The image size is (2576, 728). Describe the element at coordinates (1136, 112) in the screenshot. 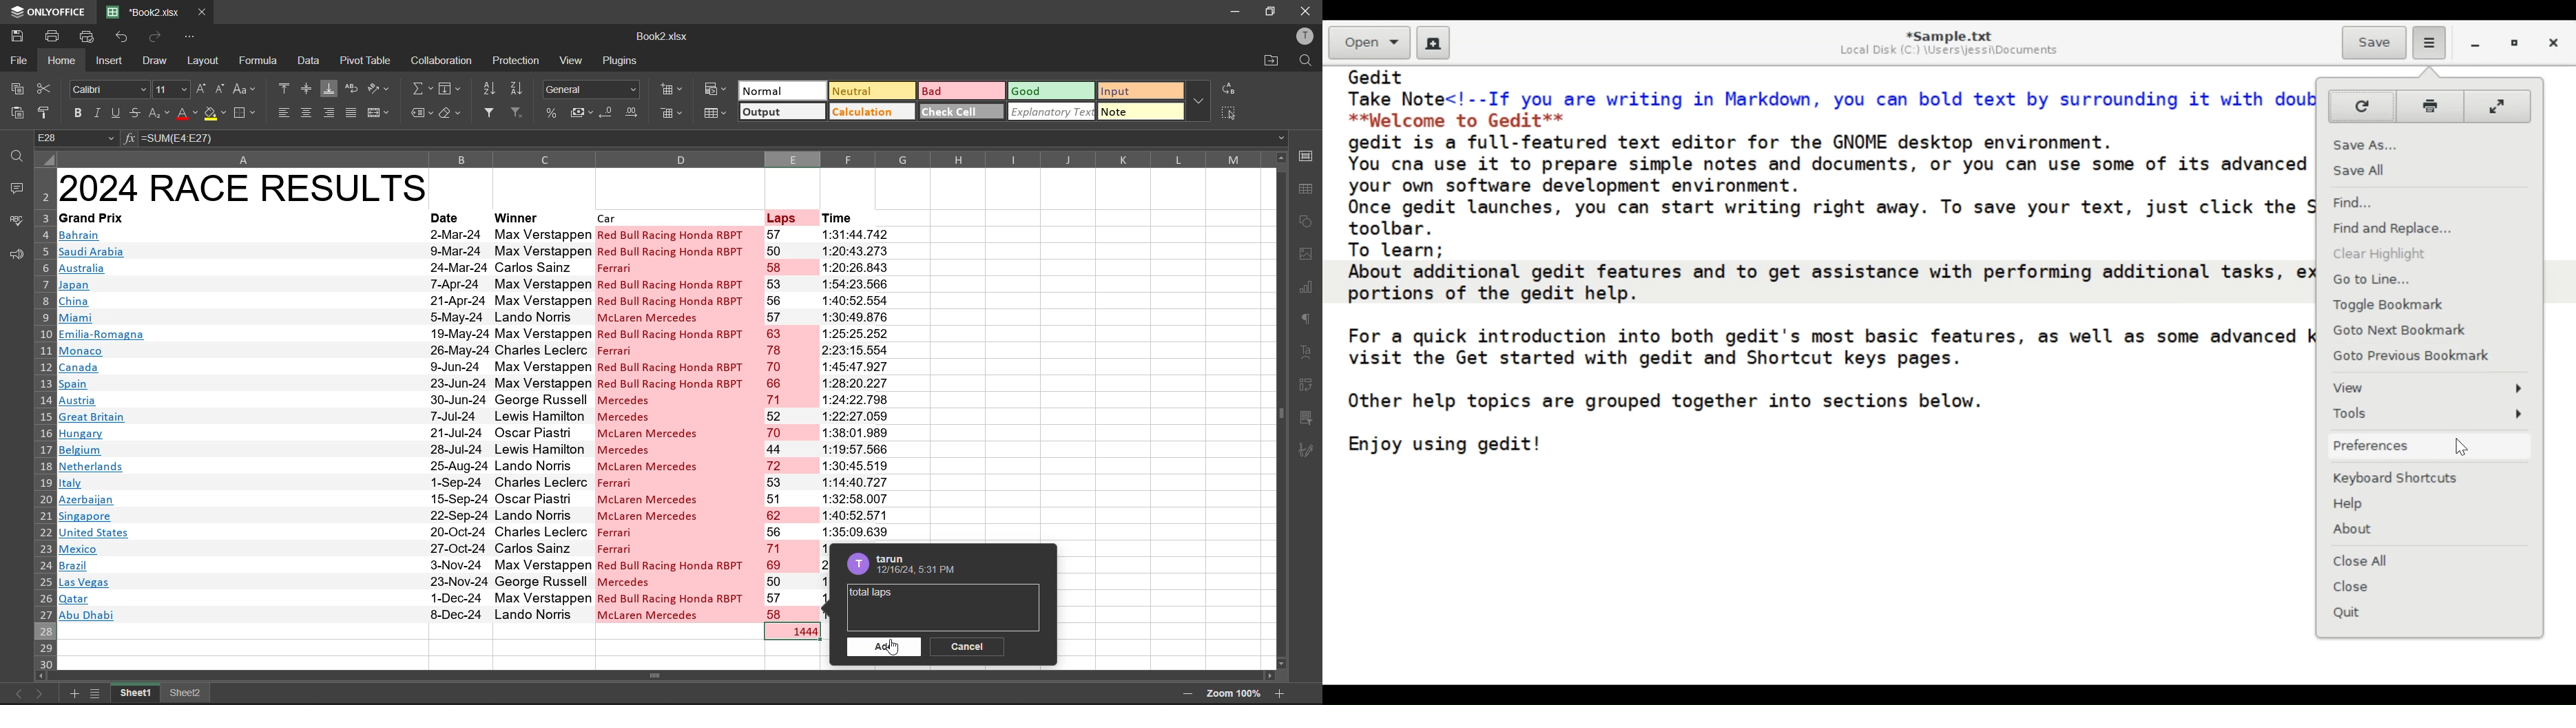

I see `note` at that location.